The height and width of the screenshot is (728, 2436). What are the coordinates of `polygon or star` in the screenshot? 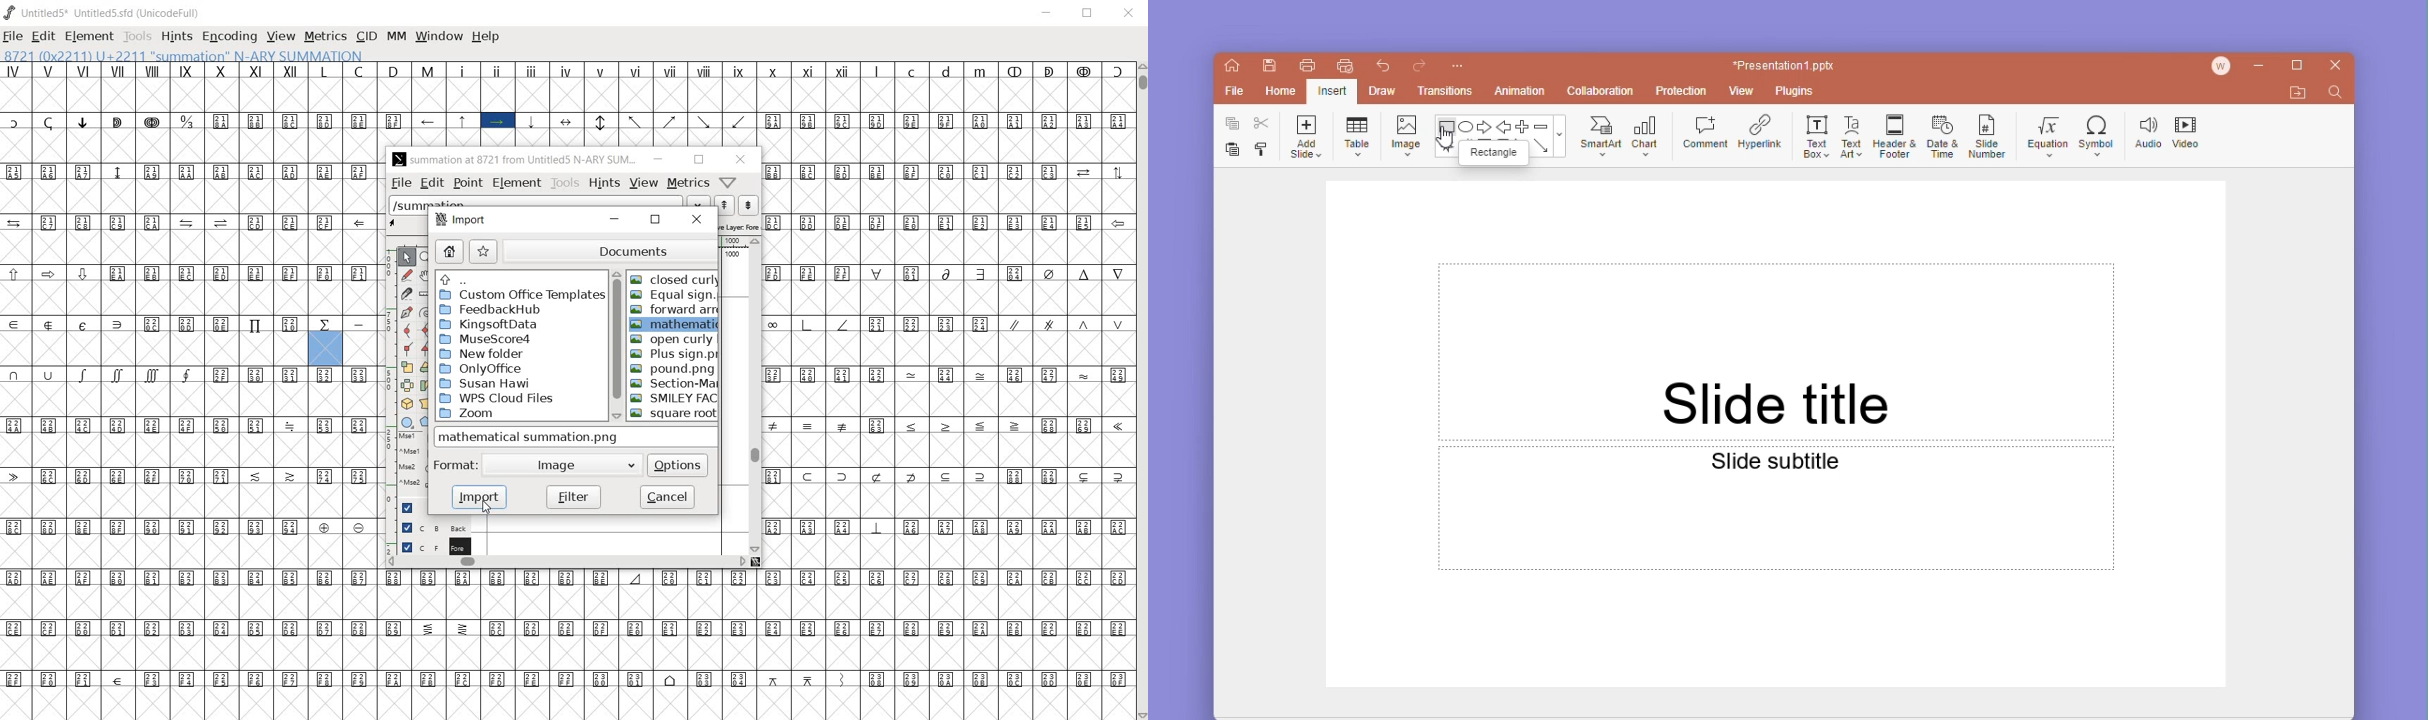 It's located at (426, 421).